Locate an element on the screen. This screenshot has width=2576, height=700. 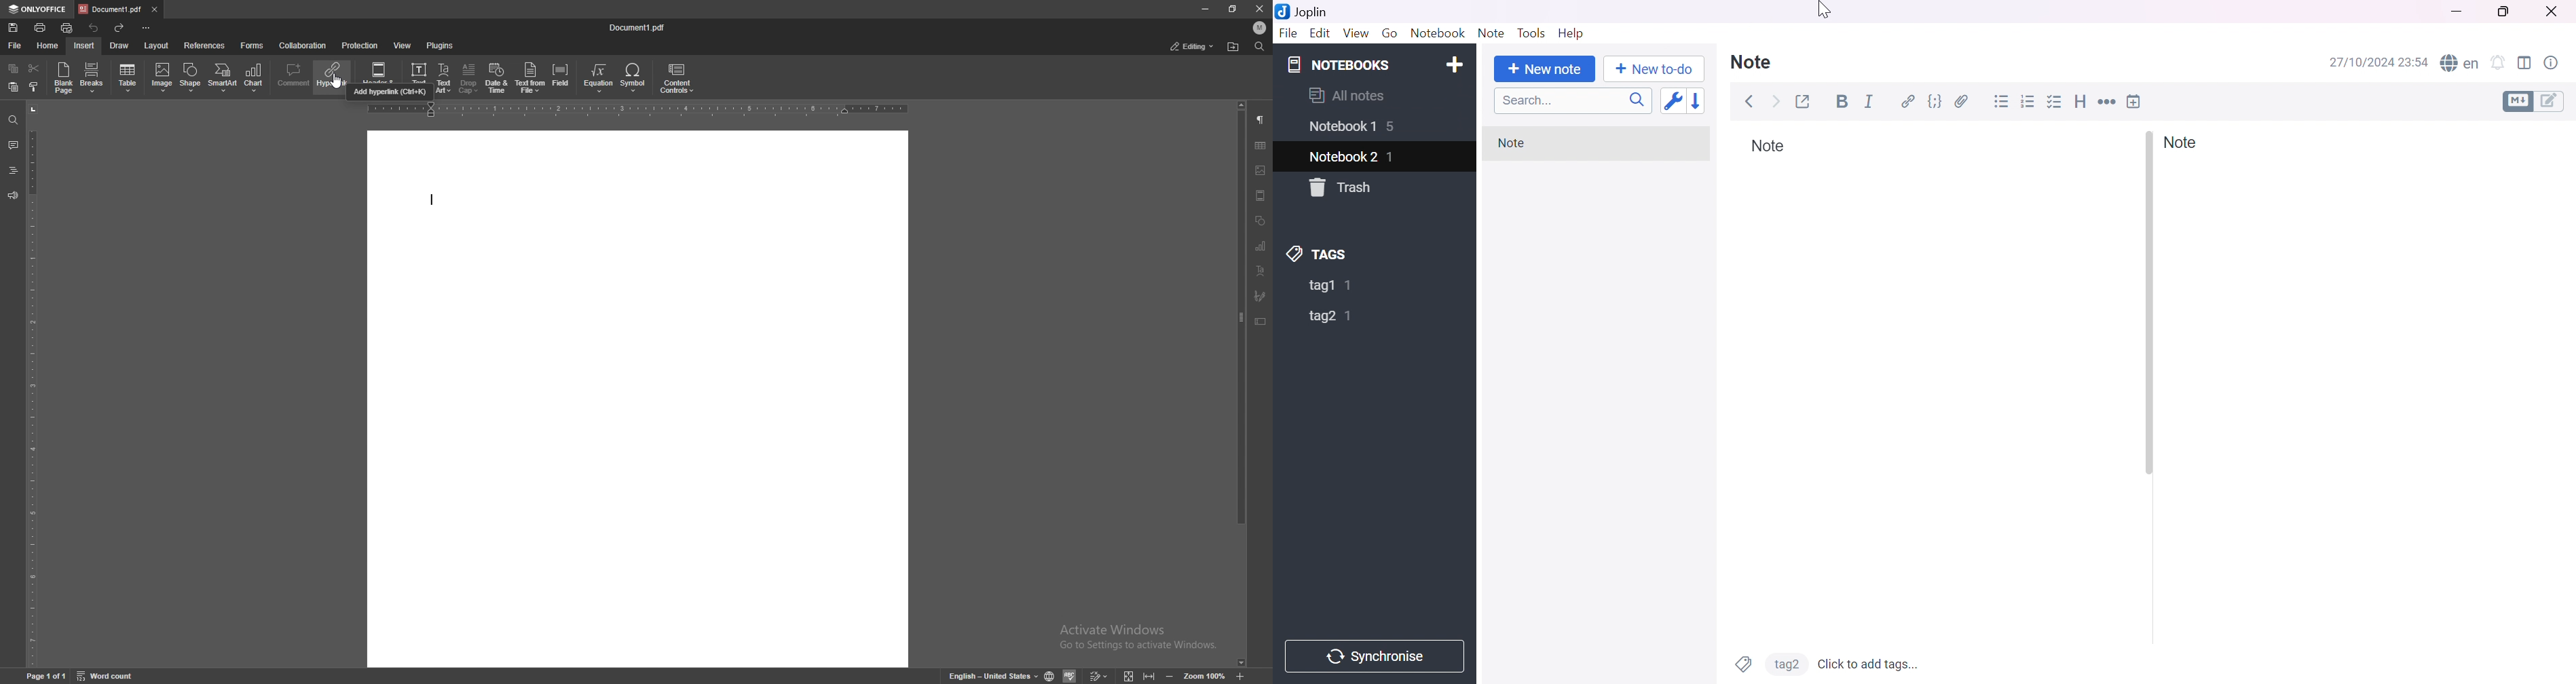
save is located at coordinates (14, 27).